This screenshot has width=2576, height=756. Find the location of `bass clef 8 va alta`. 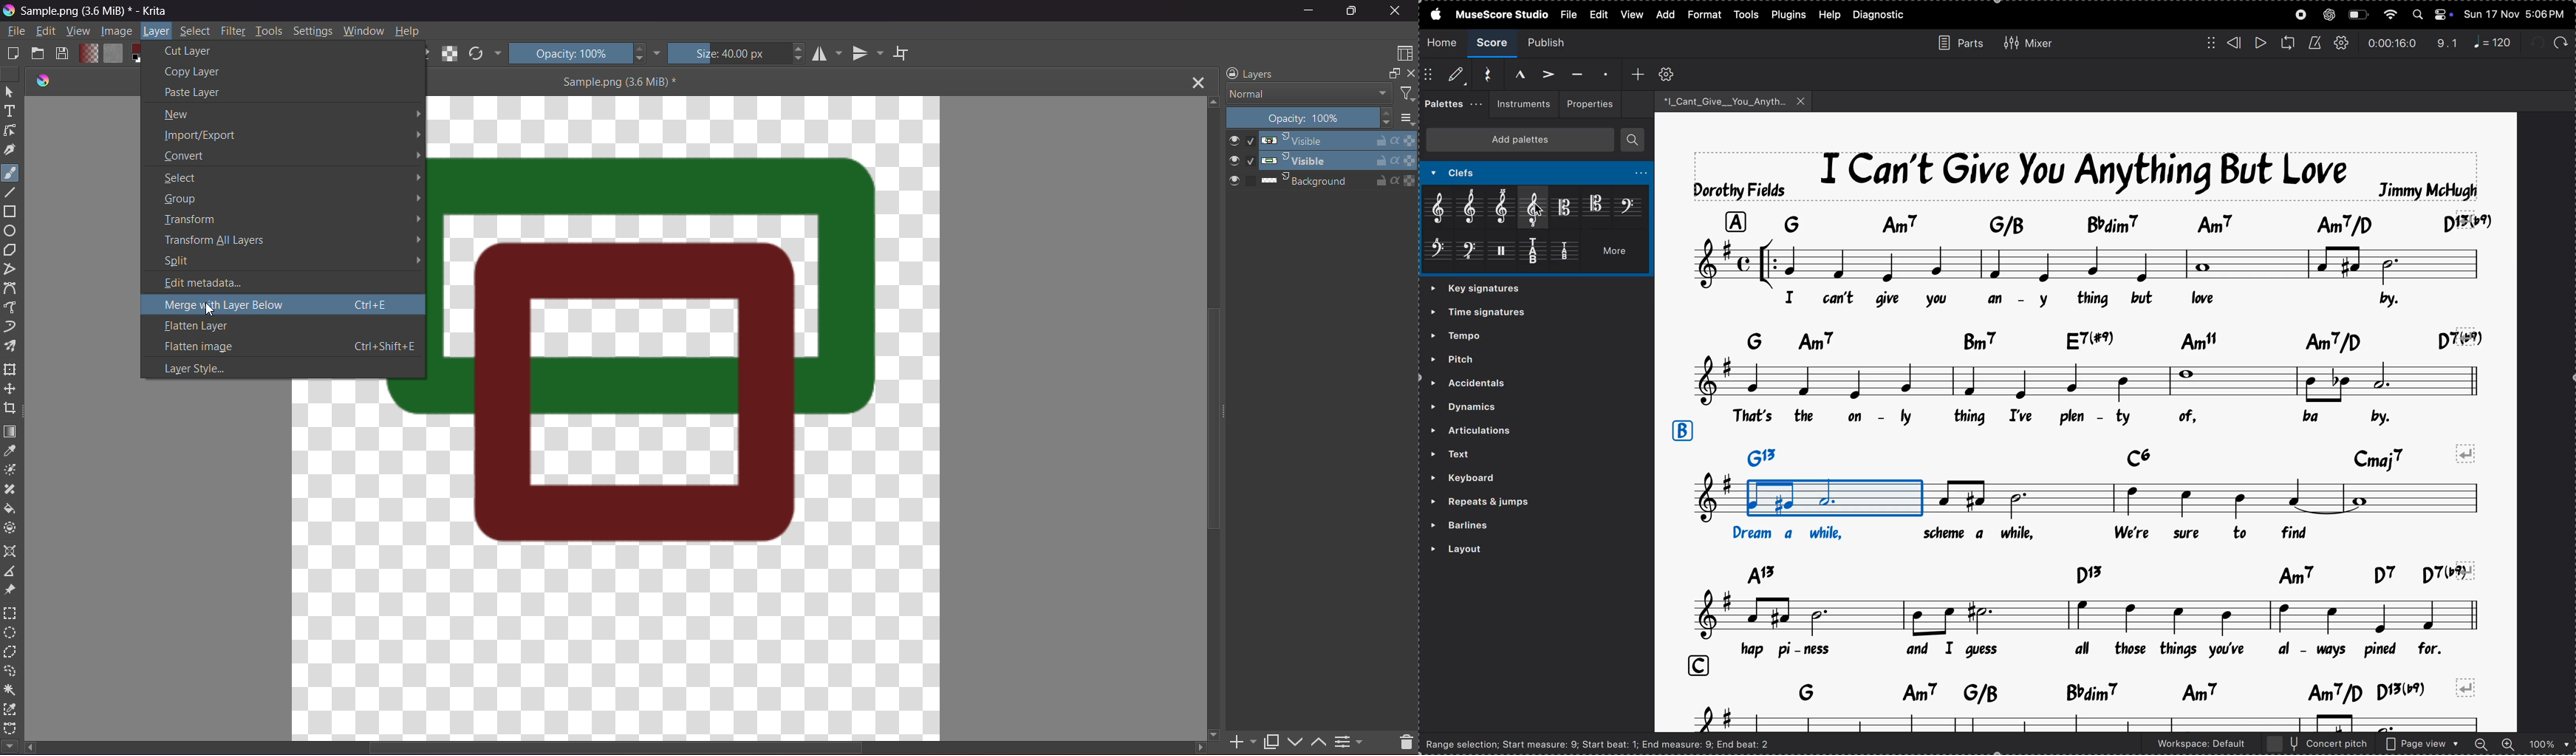

bass clef 8 va alta is located at coordinates (1438, 254).